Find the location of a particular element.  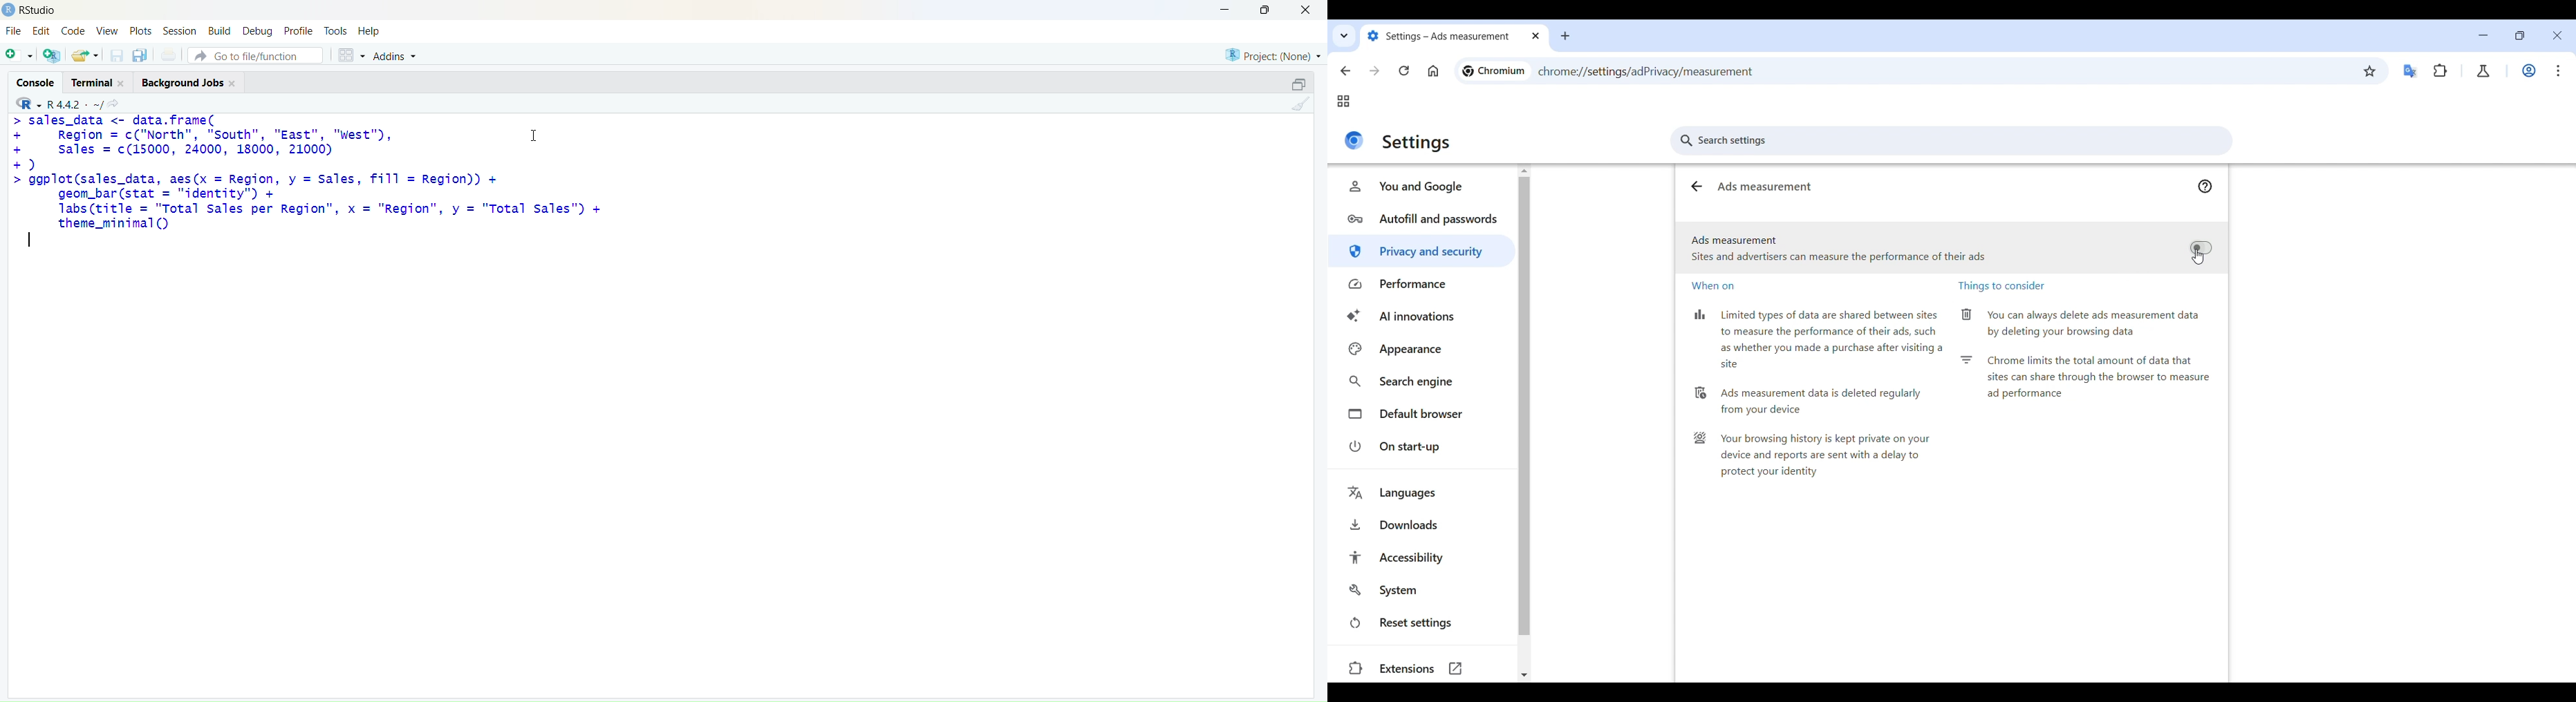

save is located at coordinates (115, 59).